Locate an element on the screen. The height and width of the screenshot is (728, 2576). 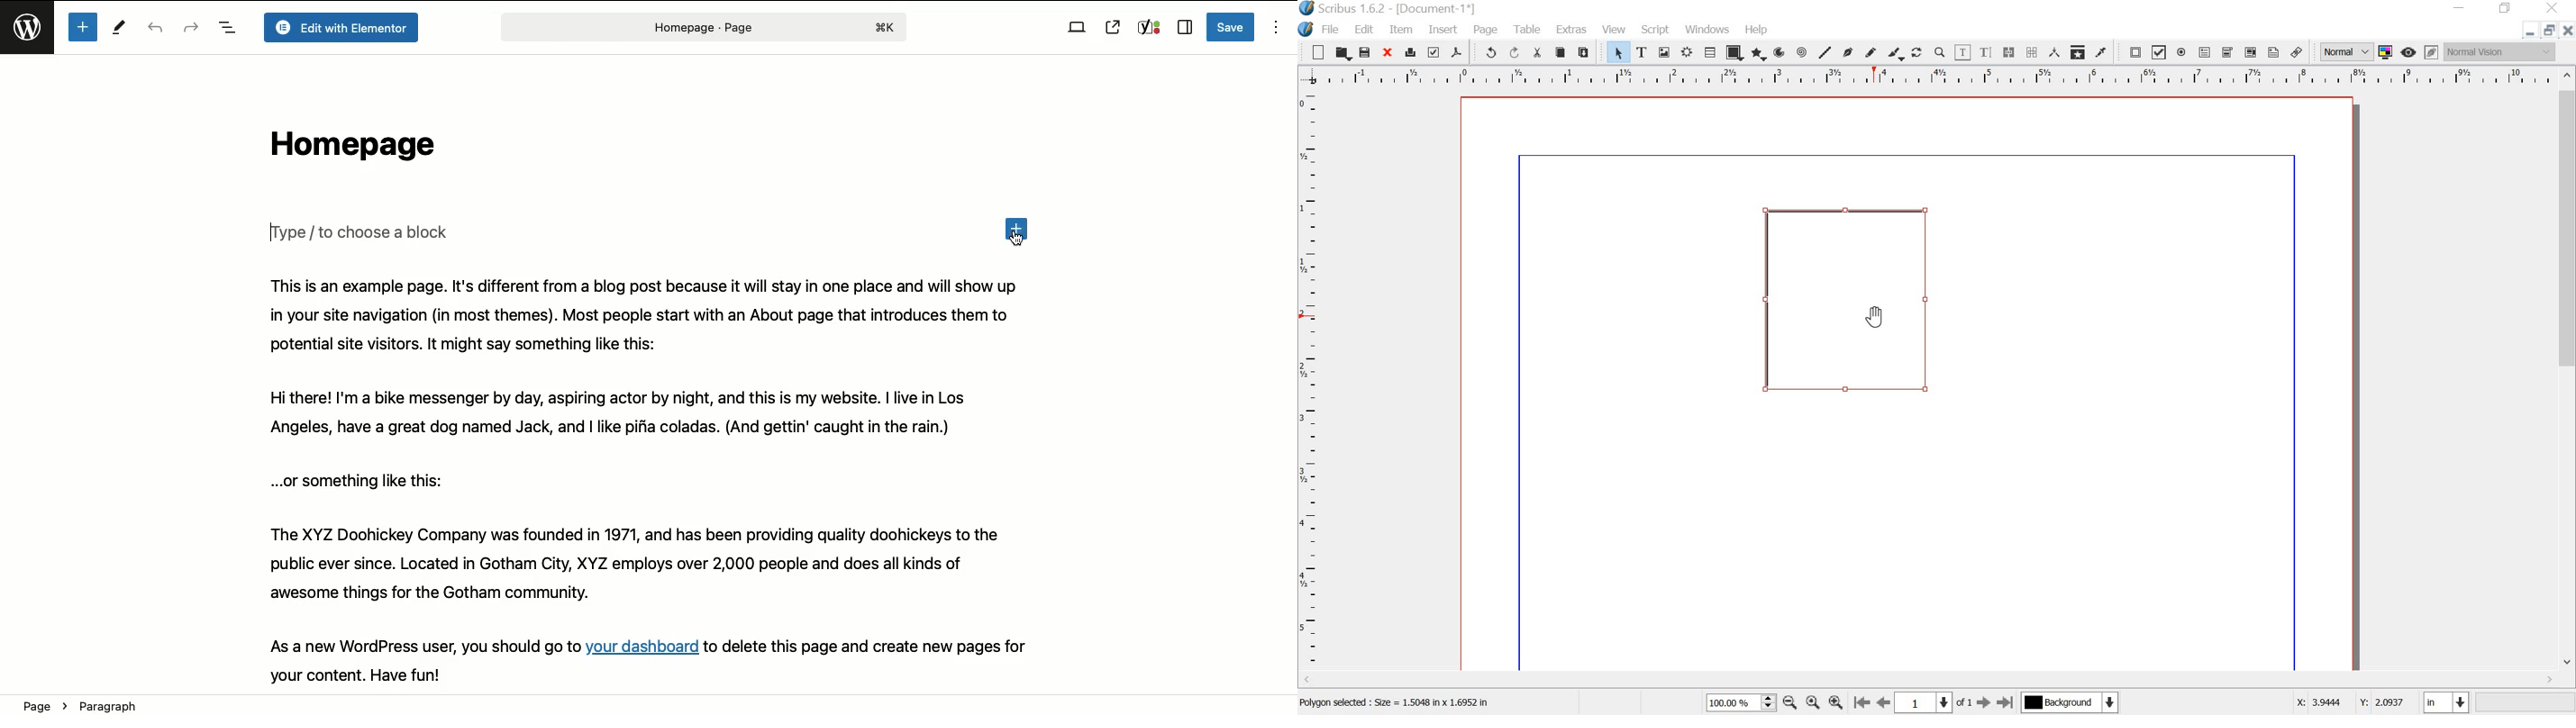
link annotation is located at coordinates (2297, 53).